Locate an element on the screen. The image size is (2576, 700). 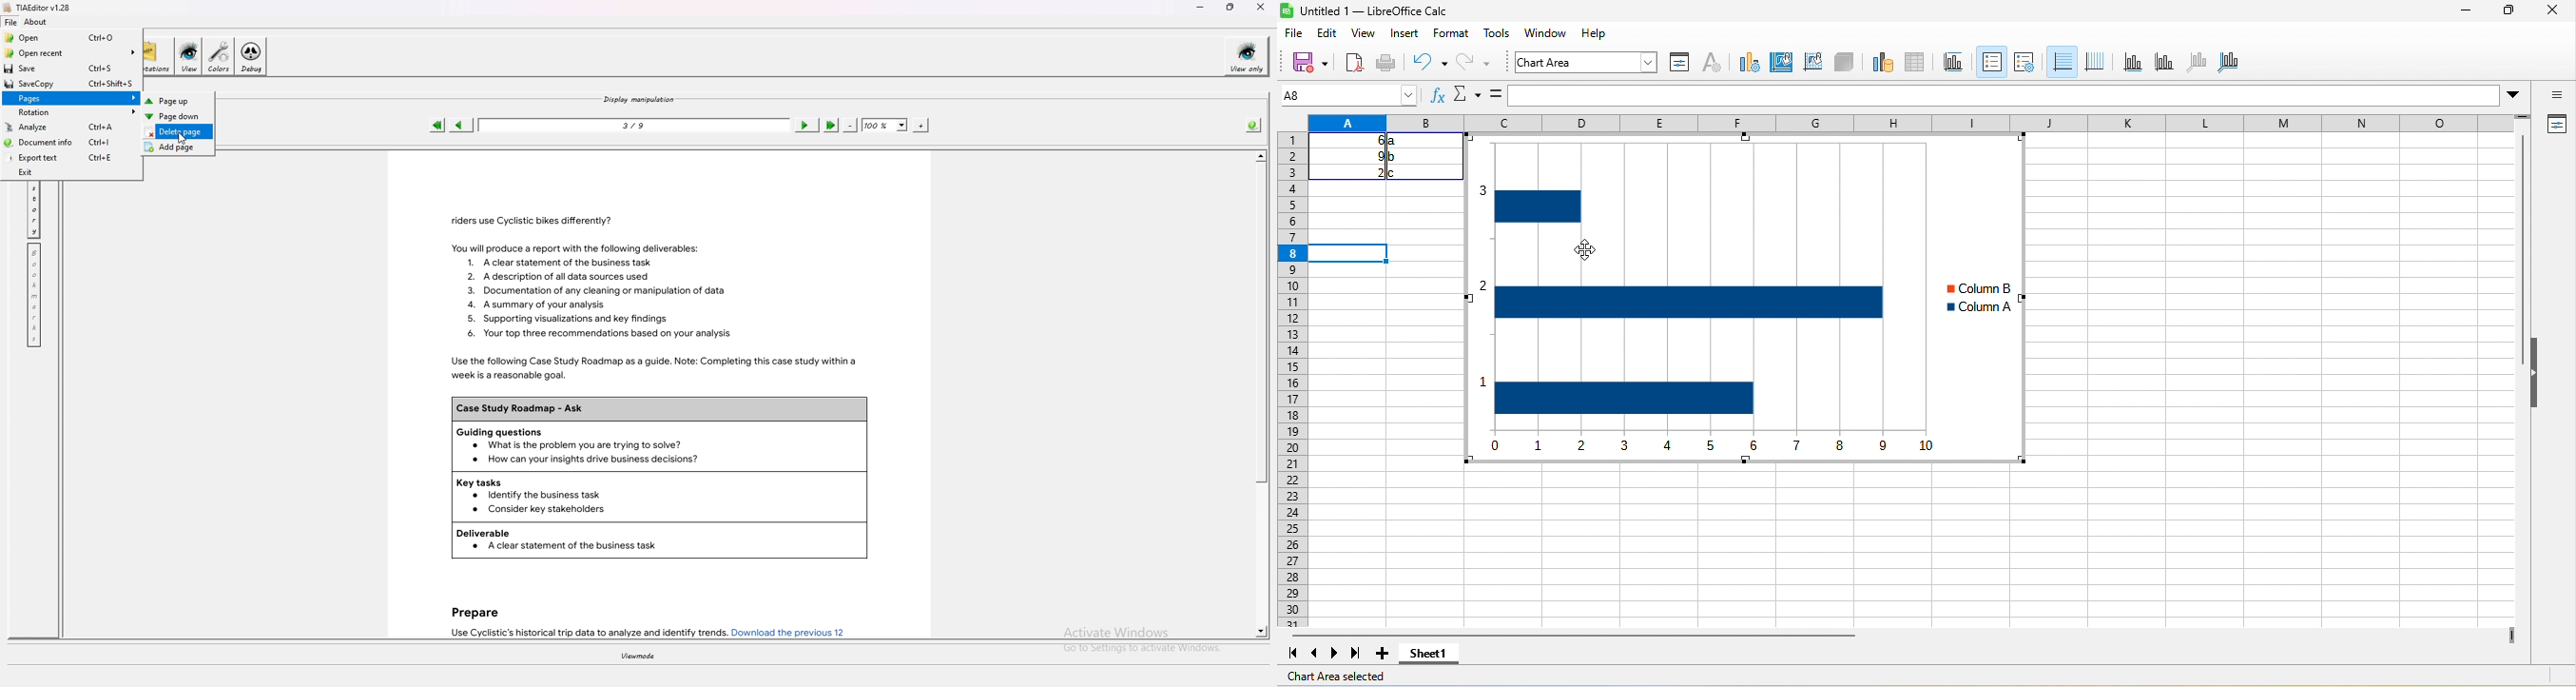
name box is located at coordinates (1466, 96).